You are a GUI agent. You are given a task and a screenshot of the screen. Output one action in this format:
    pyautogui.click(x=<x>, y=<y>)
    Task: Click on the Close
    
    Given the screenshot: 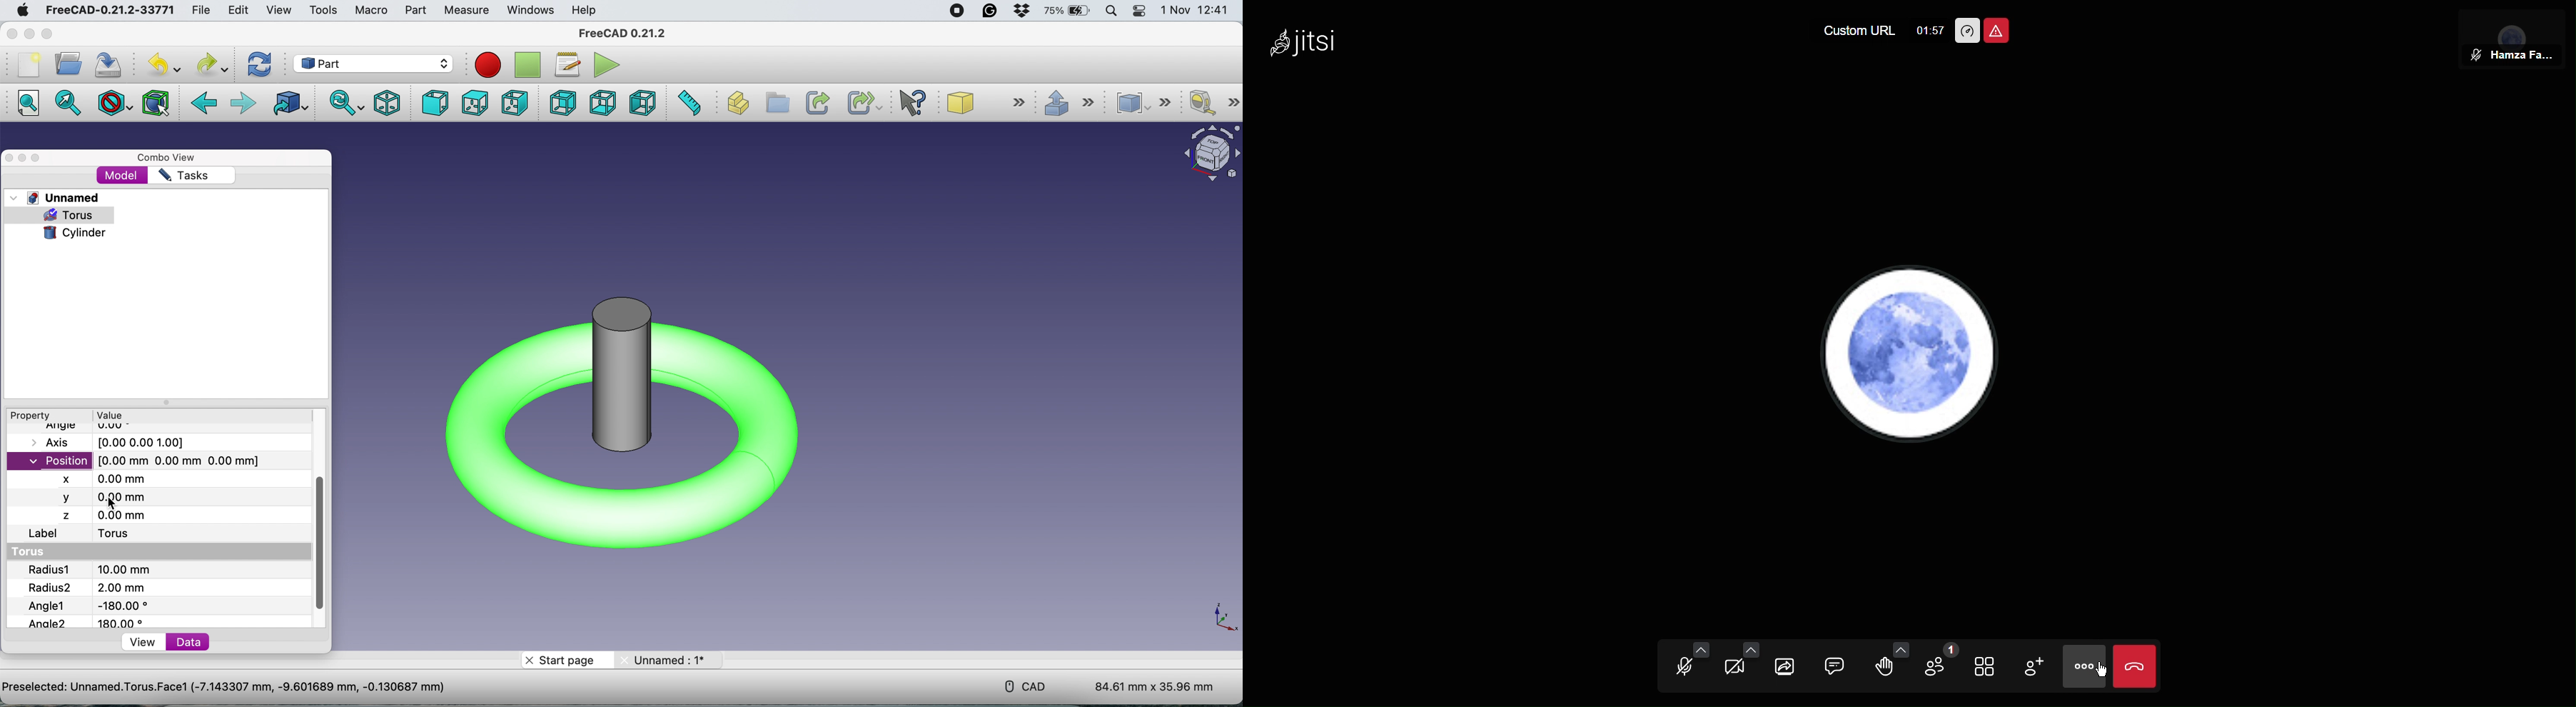 What is the action you would take?
    pyautogui.click(x=2136, y=665)
    